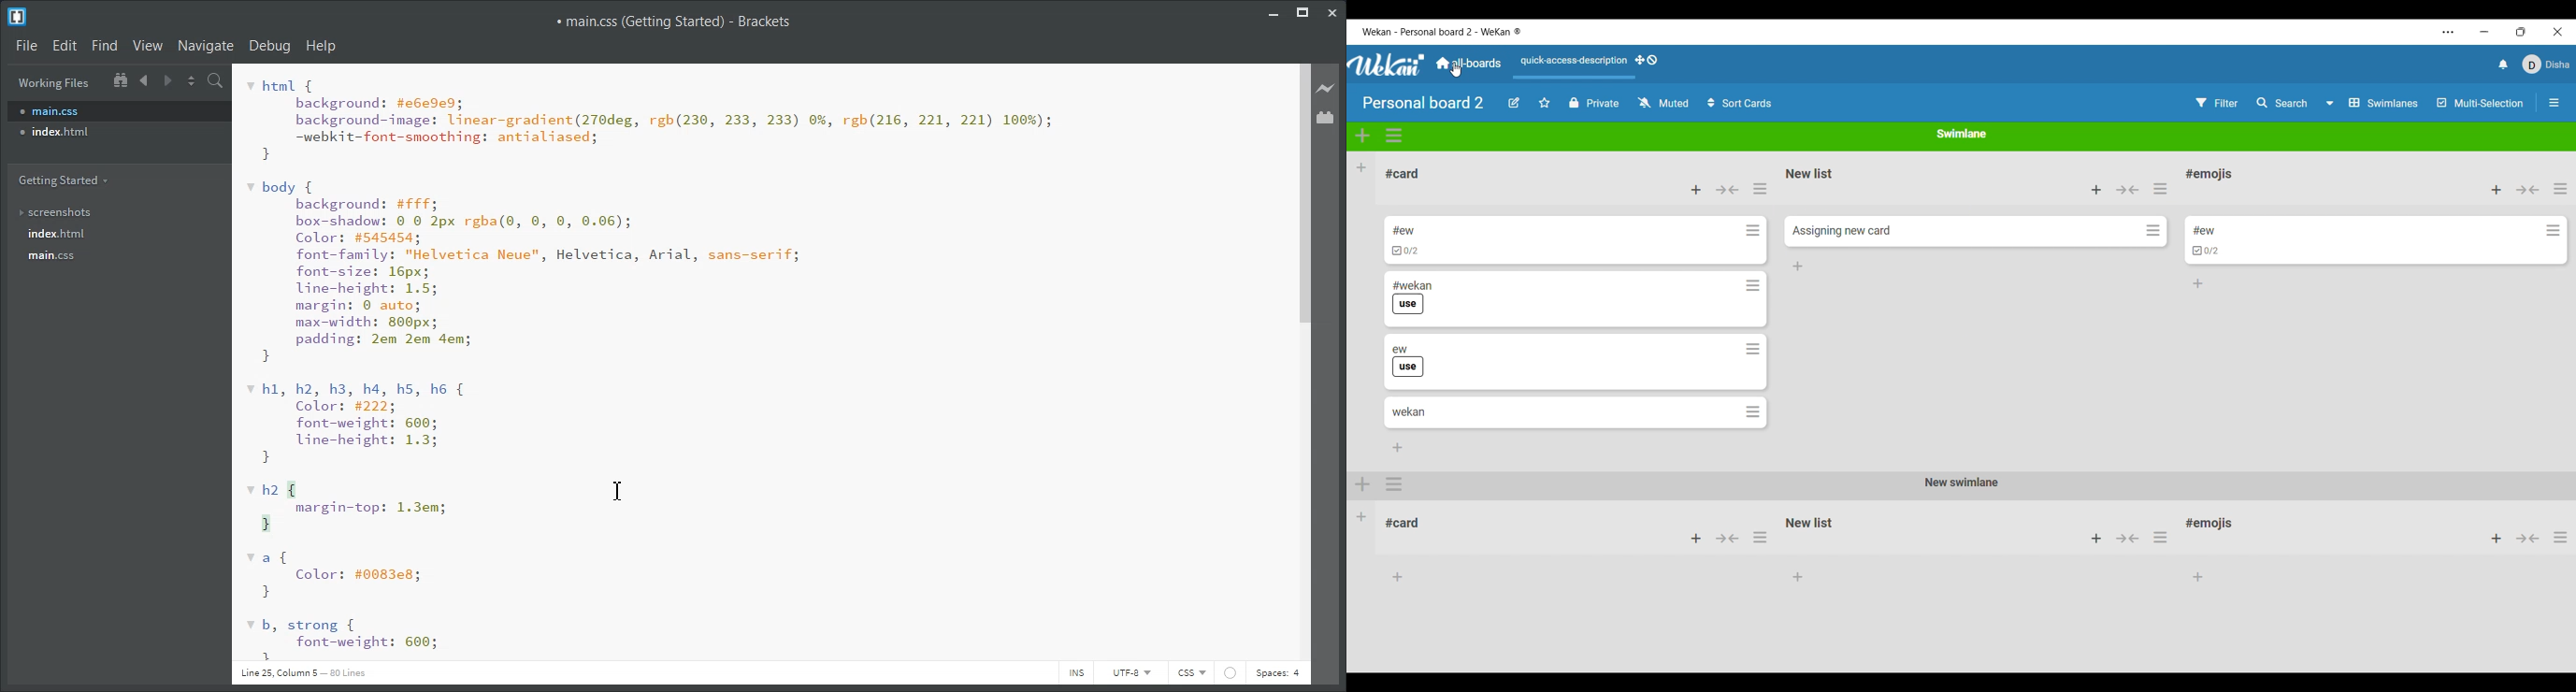 The width and height of the screenshot is (2576, 700). Describe the element at coordinates (1753, 230) in the screenshot. I see `Card actions` at that location.